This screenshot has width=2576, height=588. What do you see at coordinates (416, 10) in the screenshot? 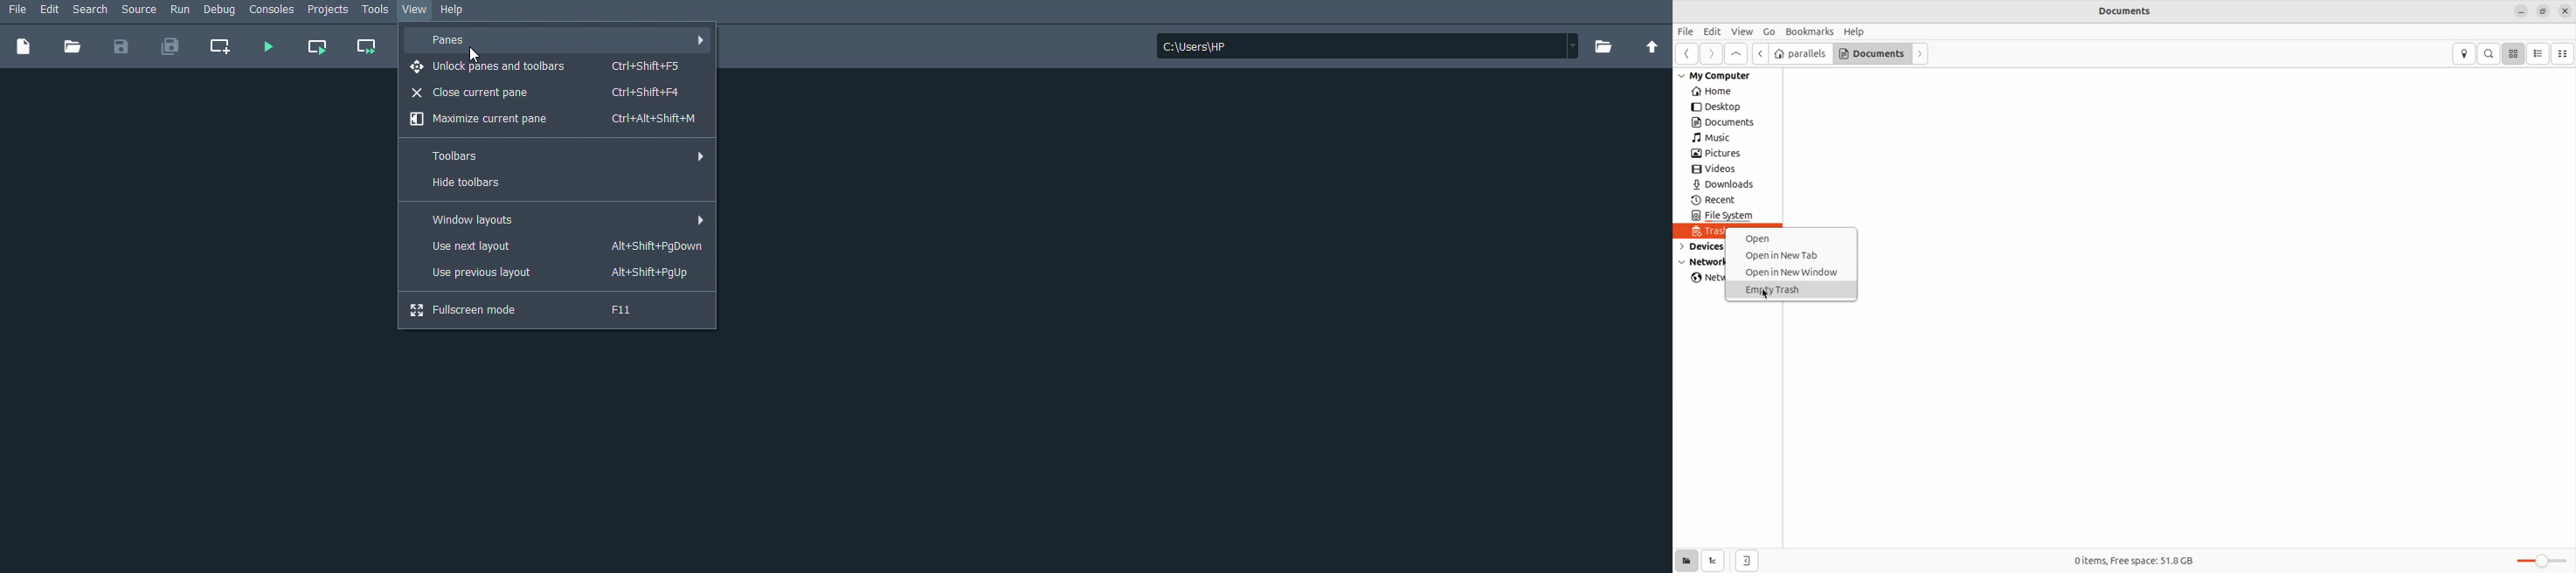
I see `View` at bounding box center [416, 10].